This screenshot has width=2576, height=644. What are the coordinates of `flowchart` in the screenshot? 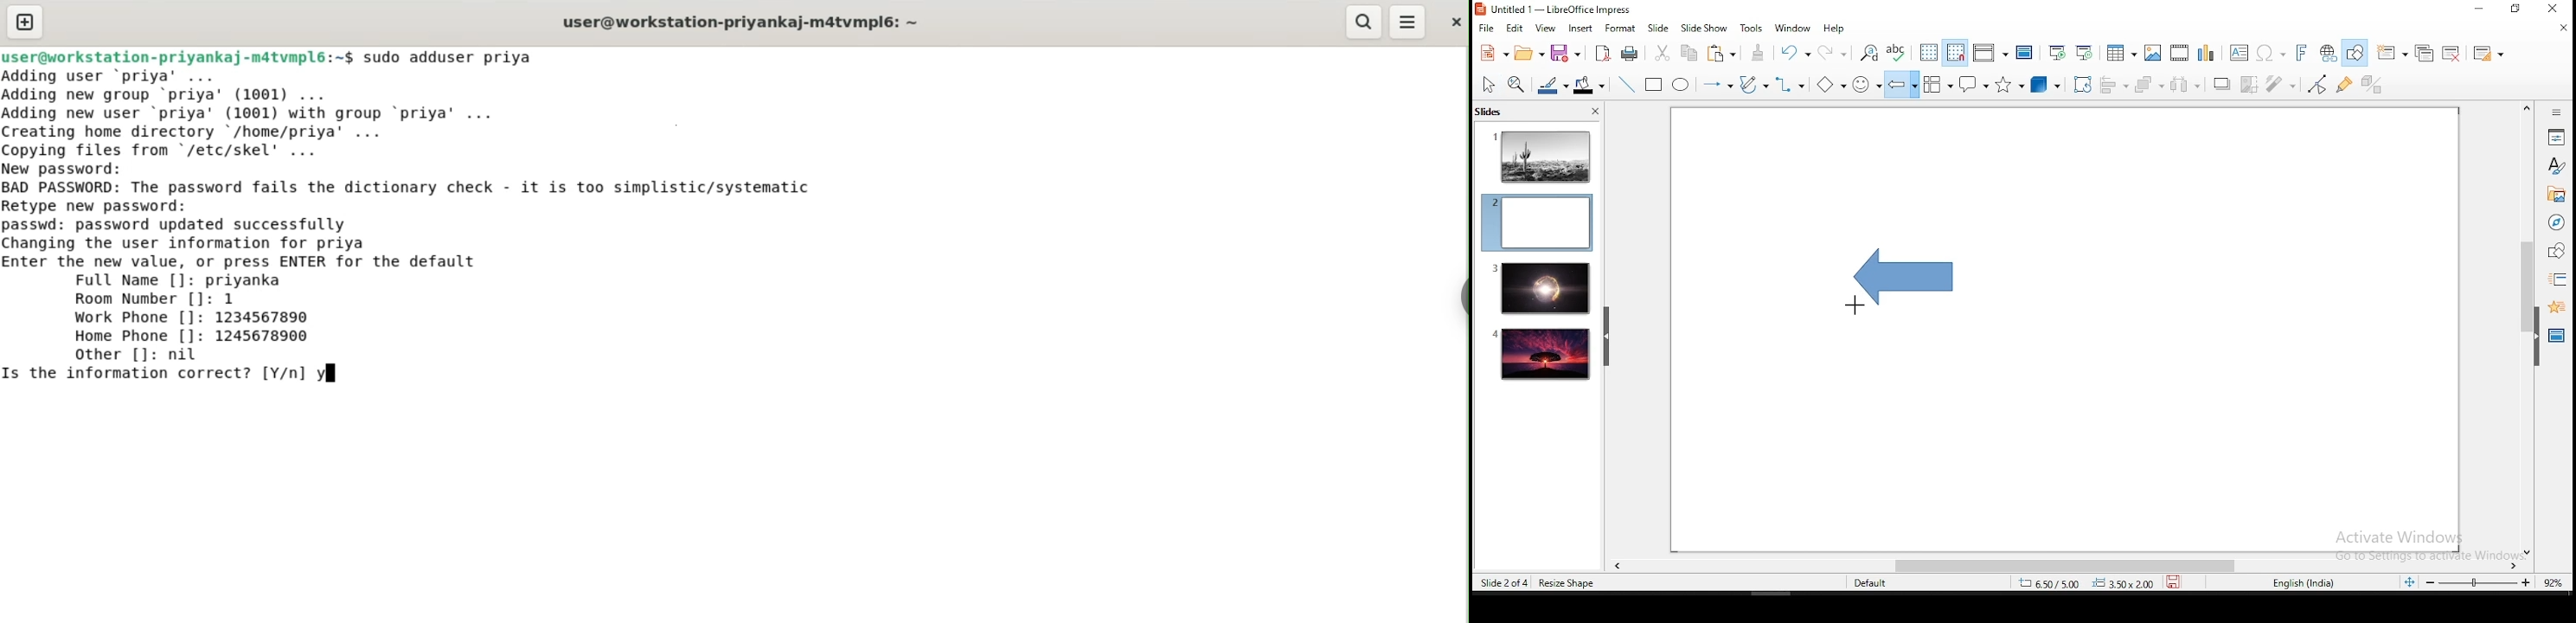 It's located at (1938, 86).